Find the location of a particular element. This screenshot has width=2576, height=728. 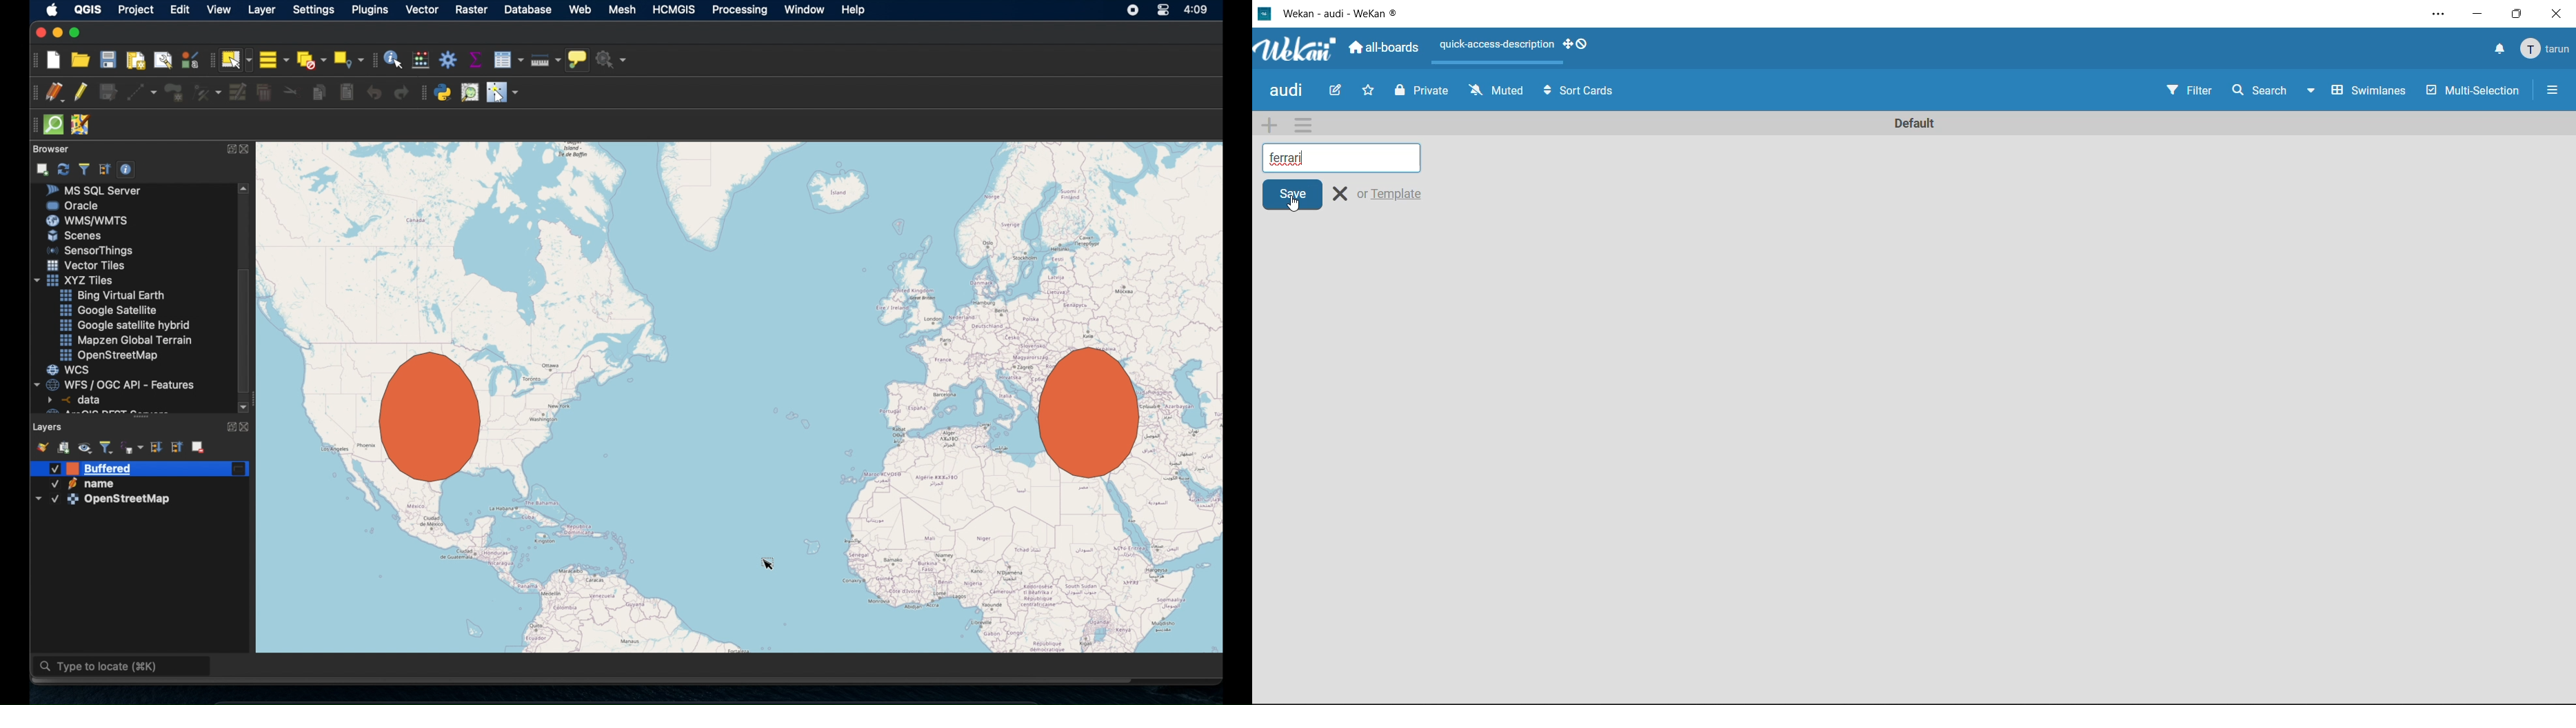

window is located at coordinates (803, 10).